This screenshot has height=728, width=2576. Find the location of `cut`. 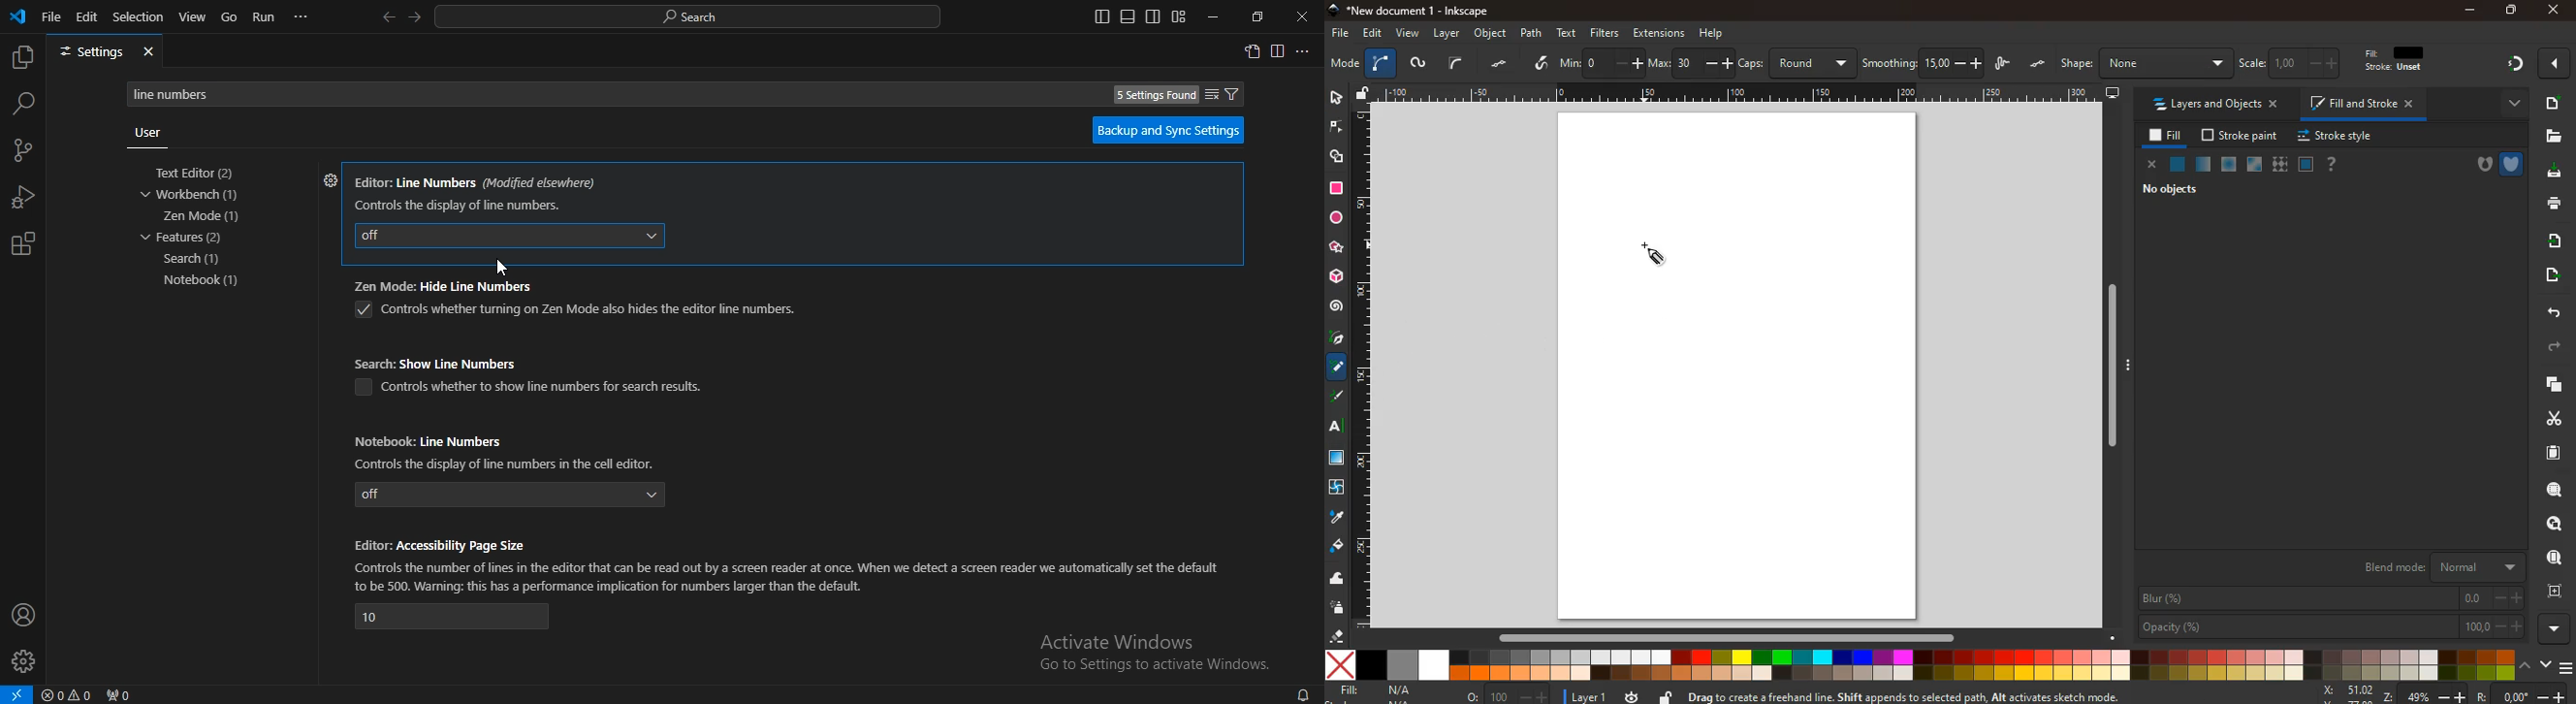

cut is located at coordinates (2547, 418).